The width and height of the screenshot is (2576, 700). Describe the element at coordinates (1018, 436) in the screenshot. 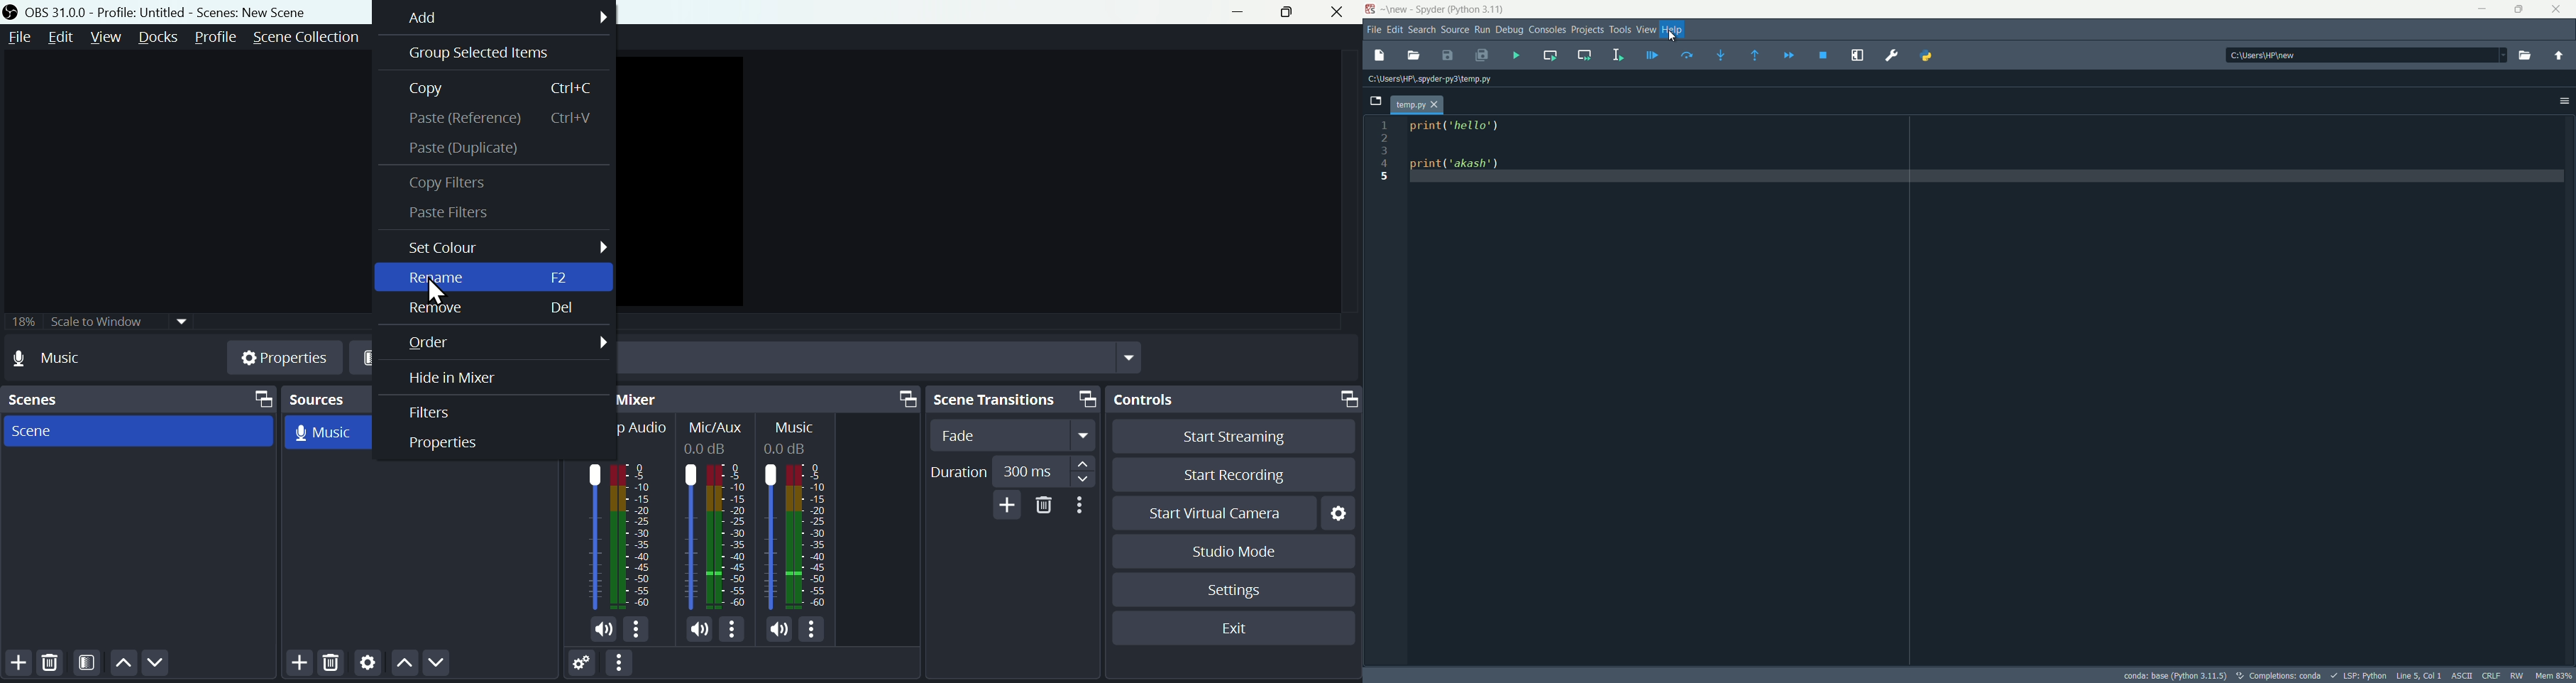

I see `fade` at that location.